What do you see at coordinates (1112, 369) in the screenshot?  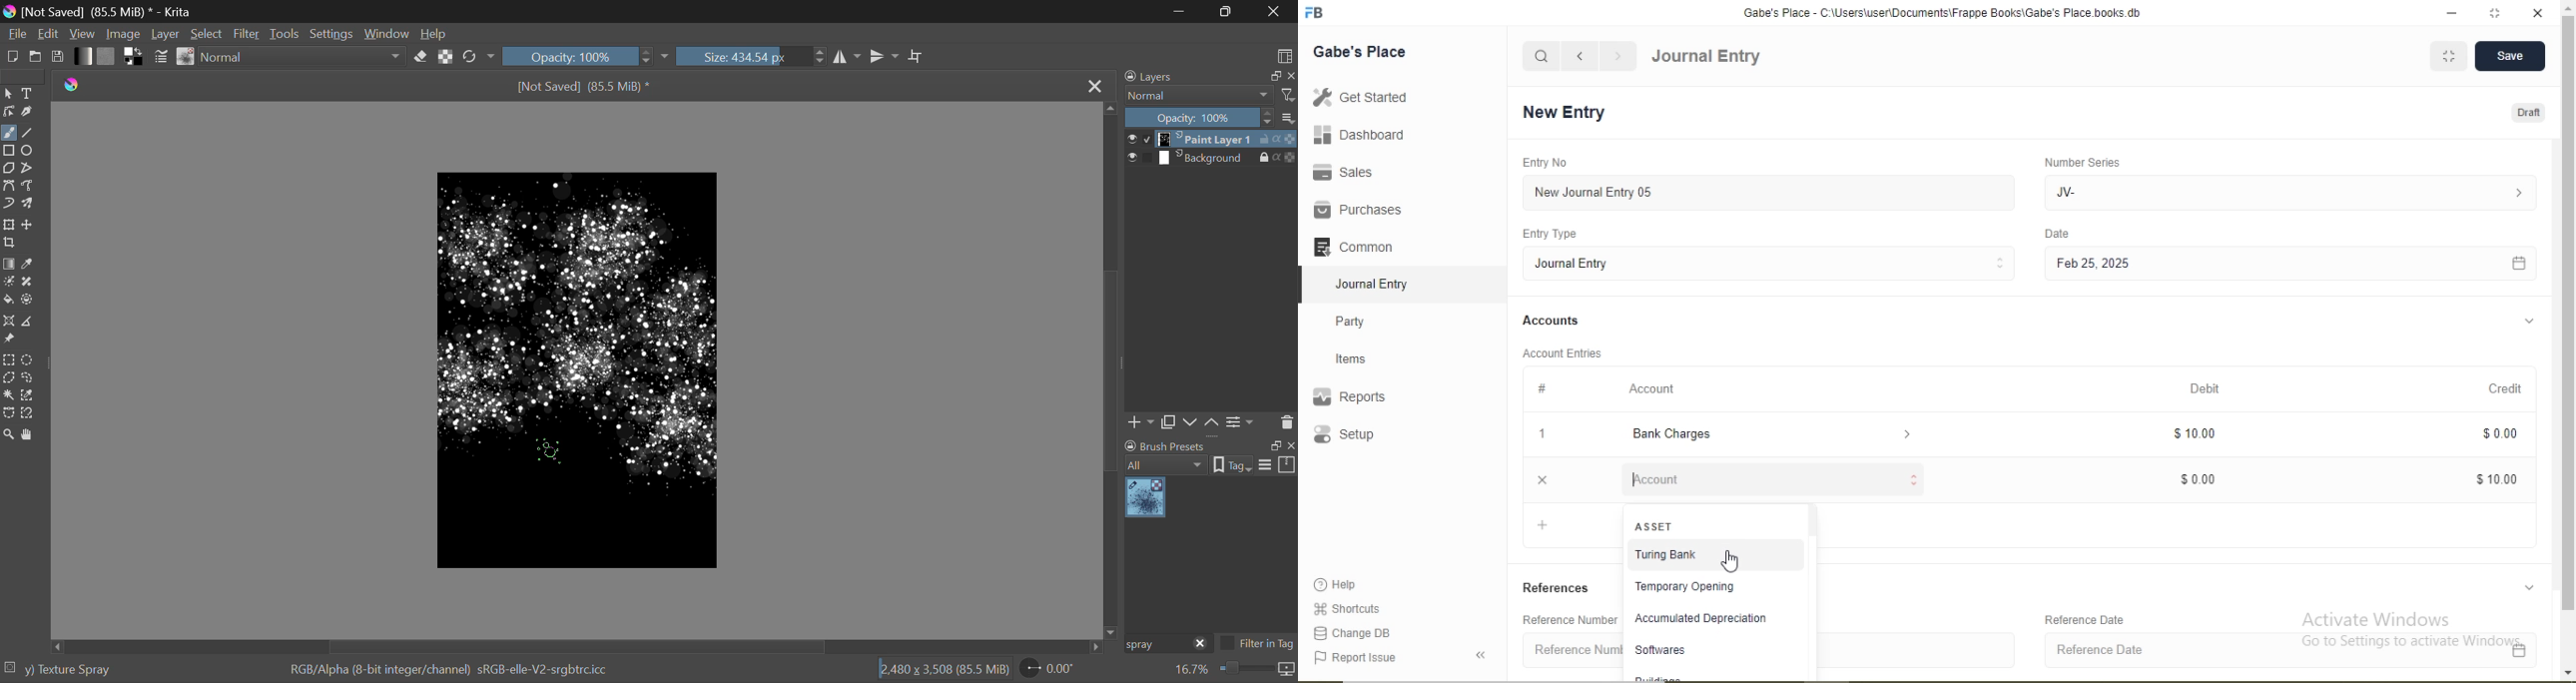 I see `Scroll Bar` at bounding box center [1112, 369].